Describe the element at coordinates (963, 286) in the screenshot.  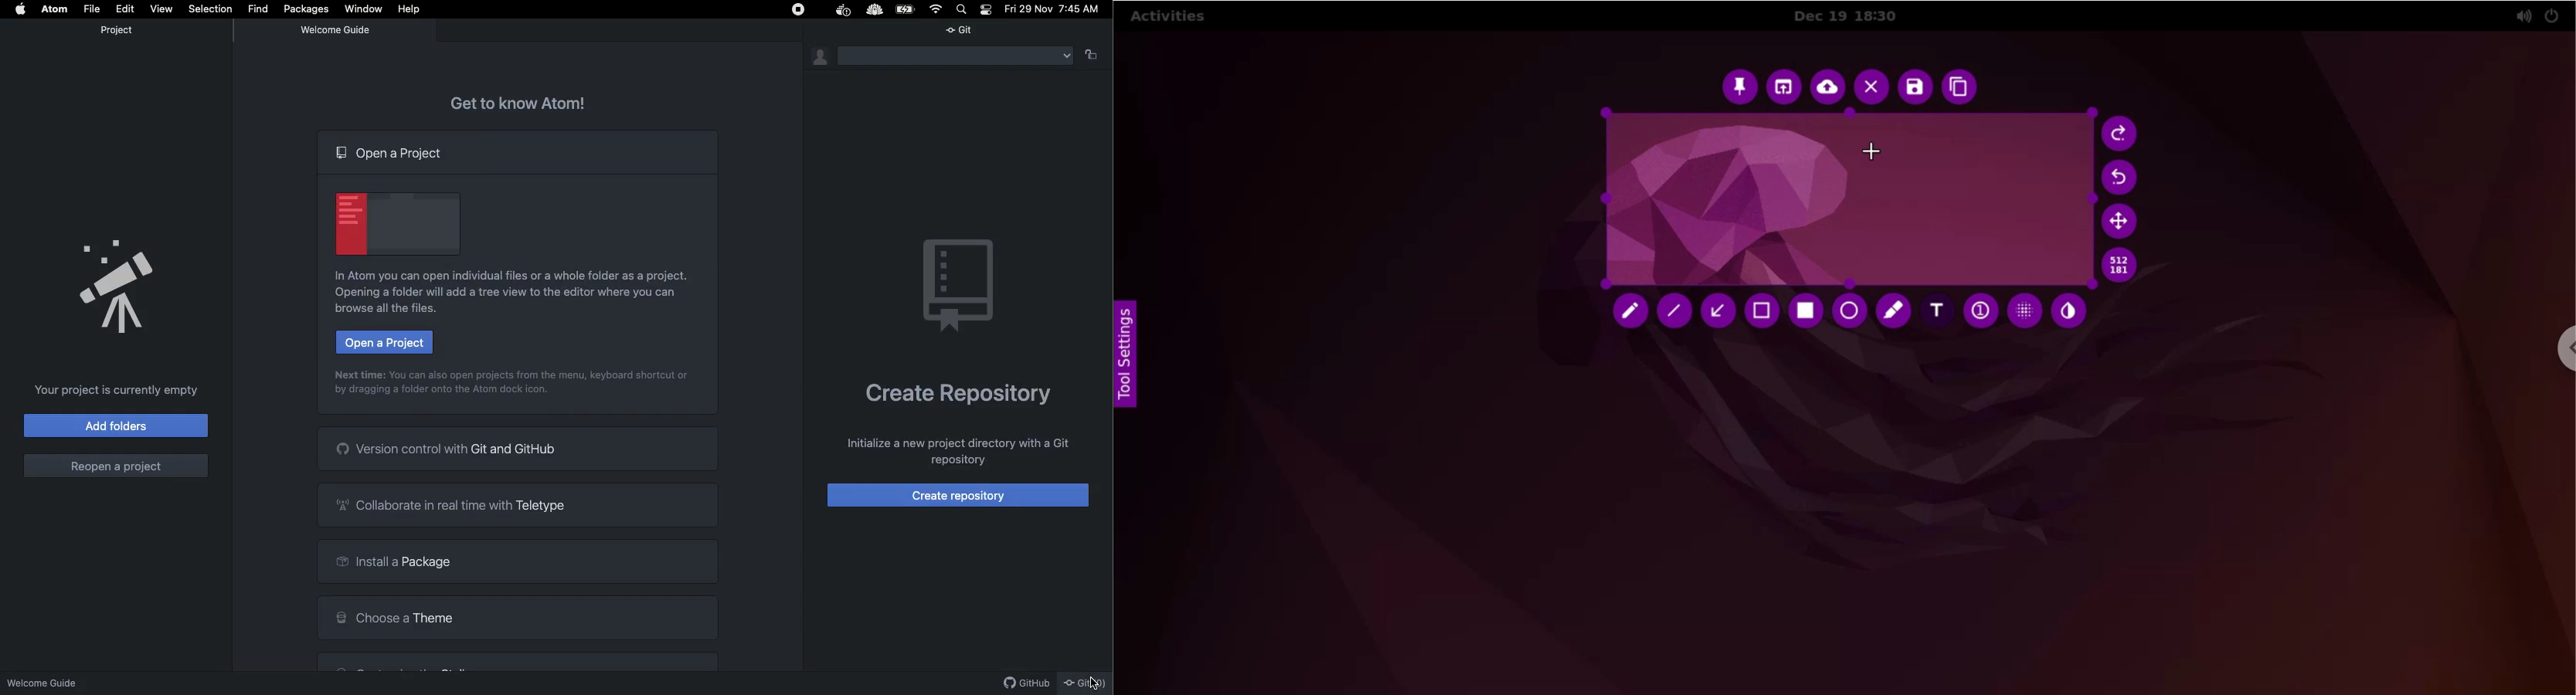
I see `Emblem` at that location.